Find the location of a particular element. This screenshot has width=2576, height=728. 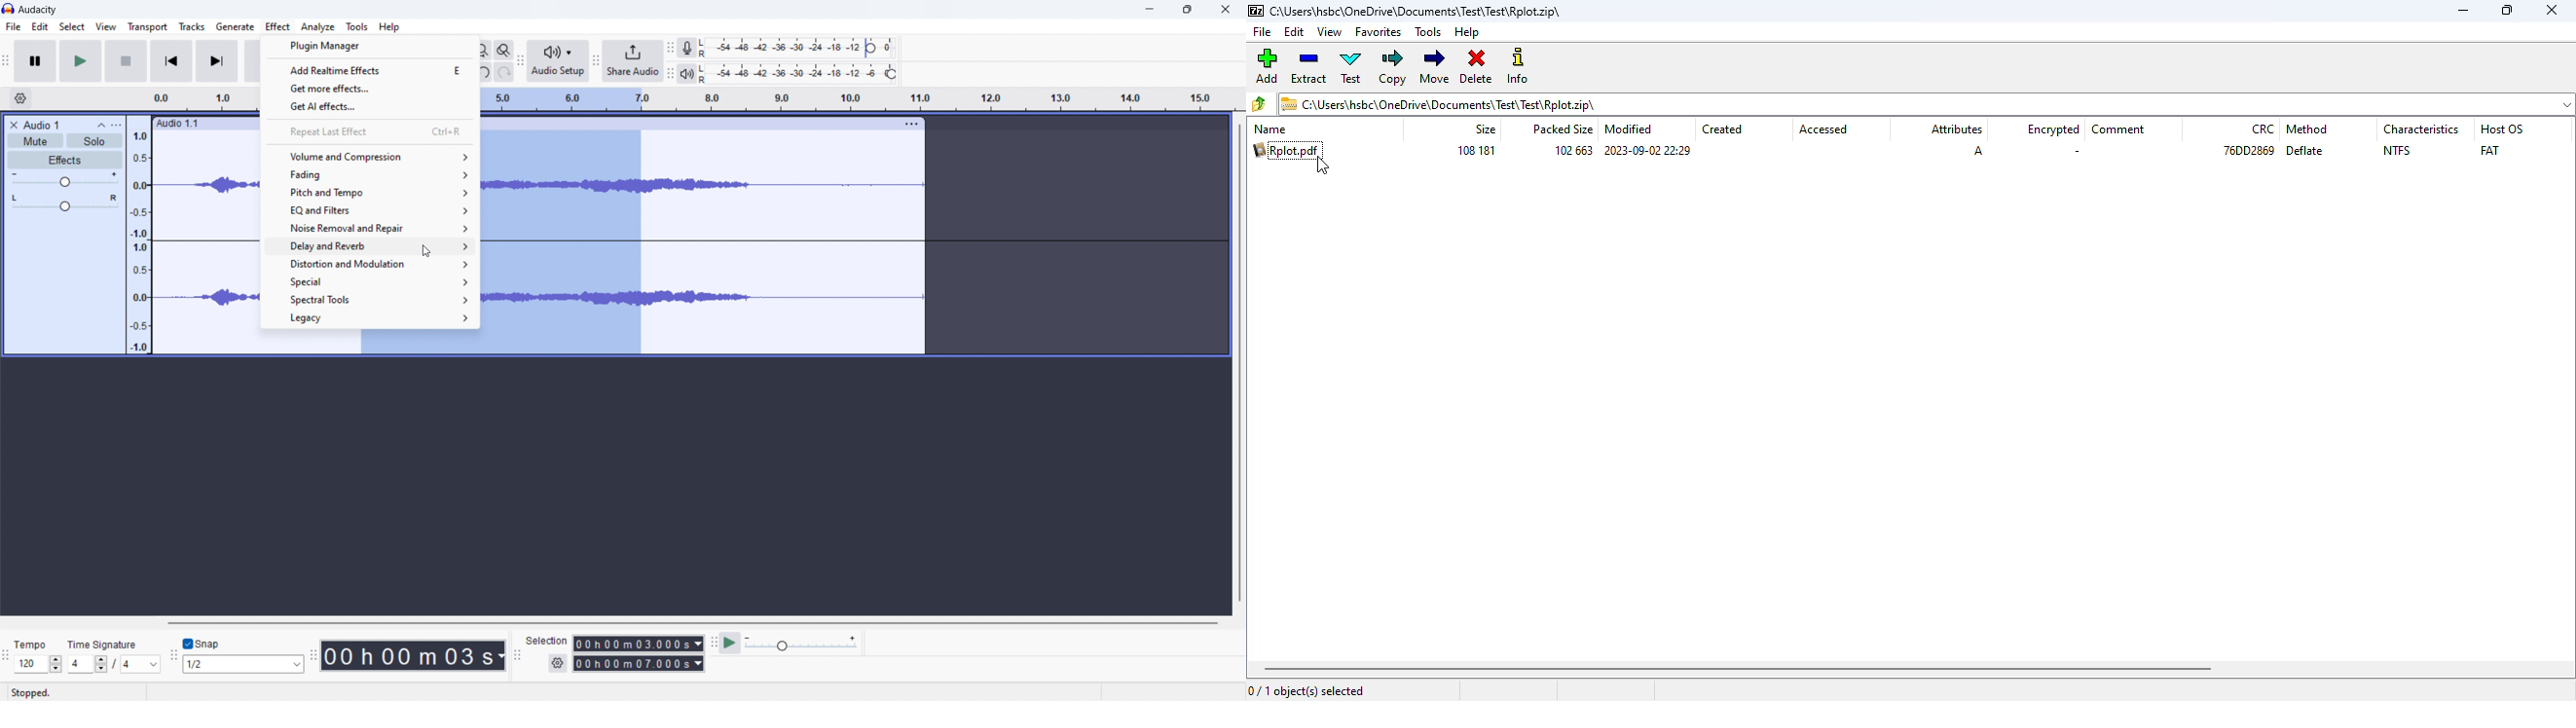

file is located at coordinates (14, 27).